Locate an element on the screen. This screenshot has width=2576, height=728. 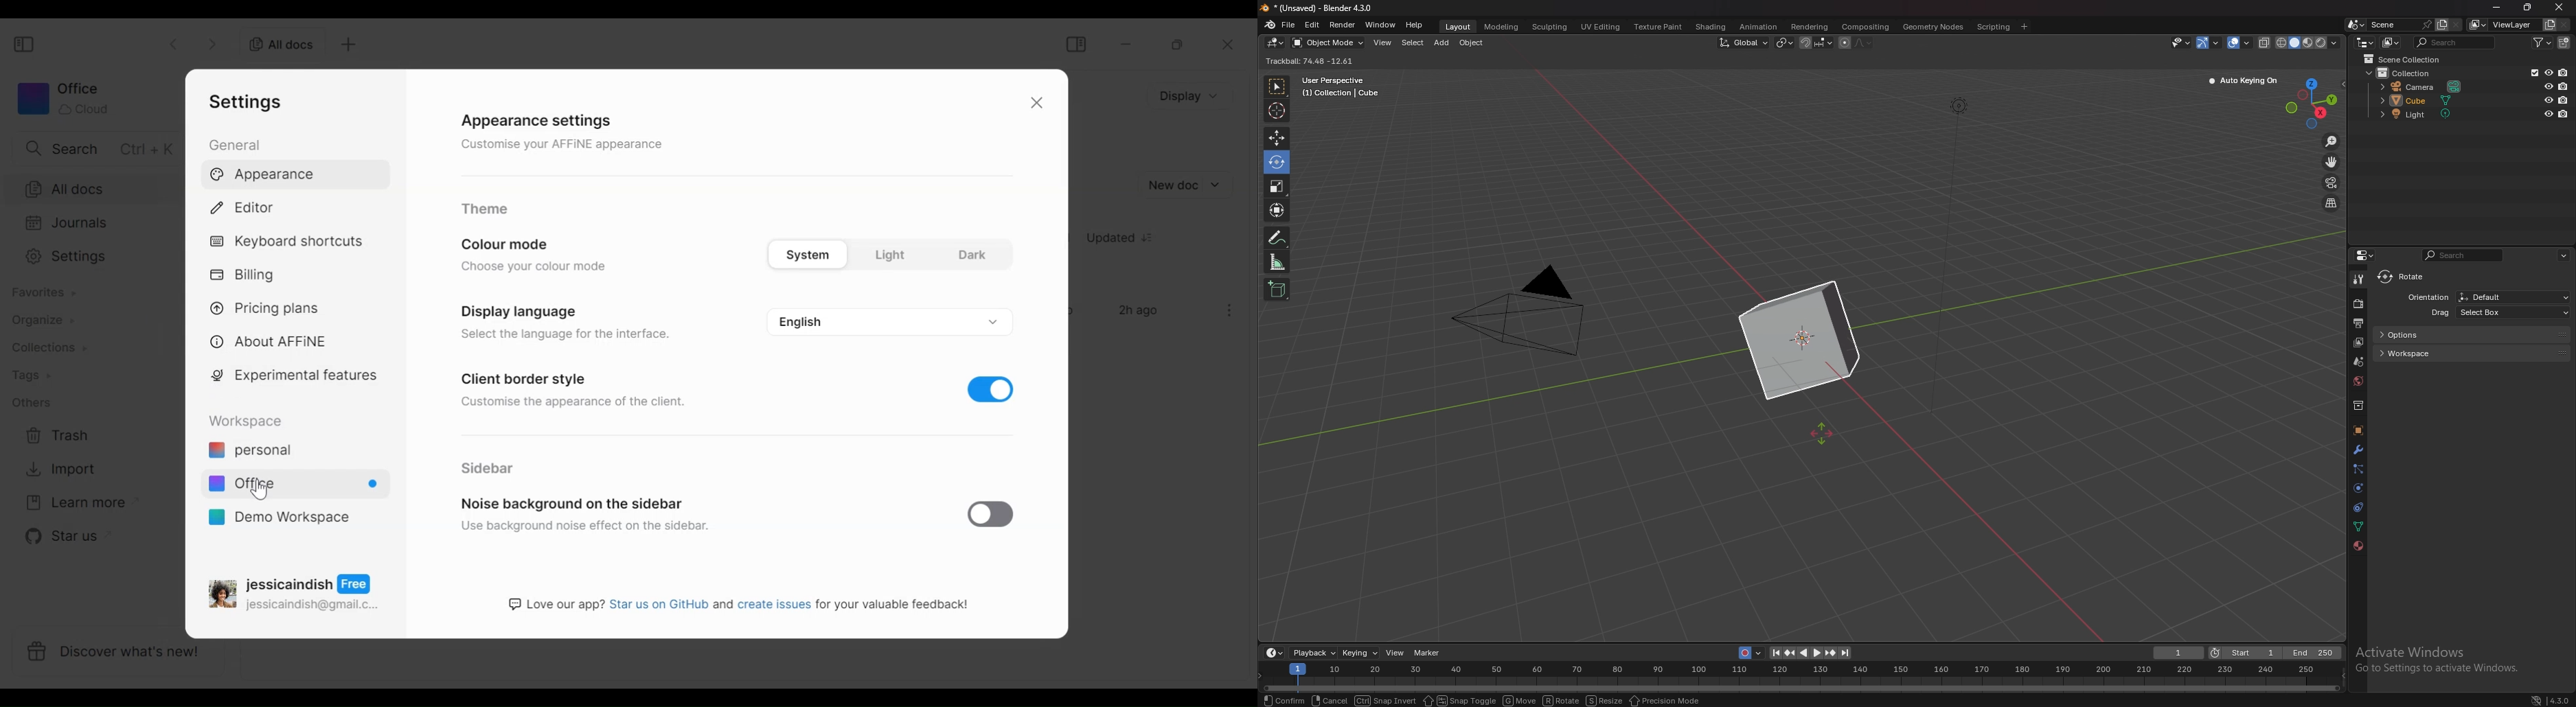
render is located at coordinates (1342, 24).